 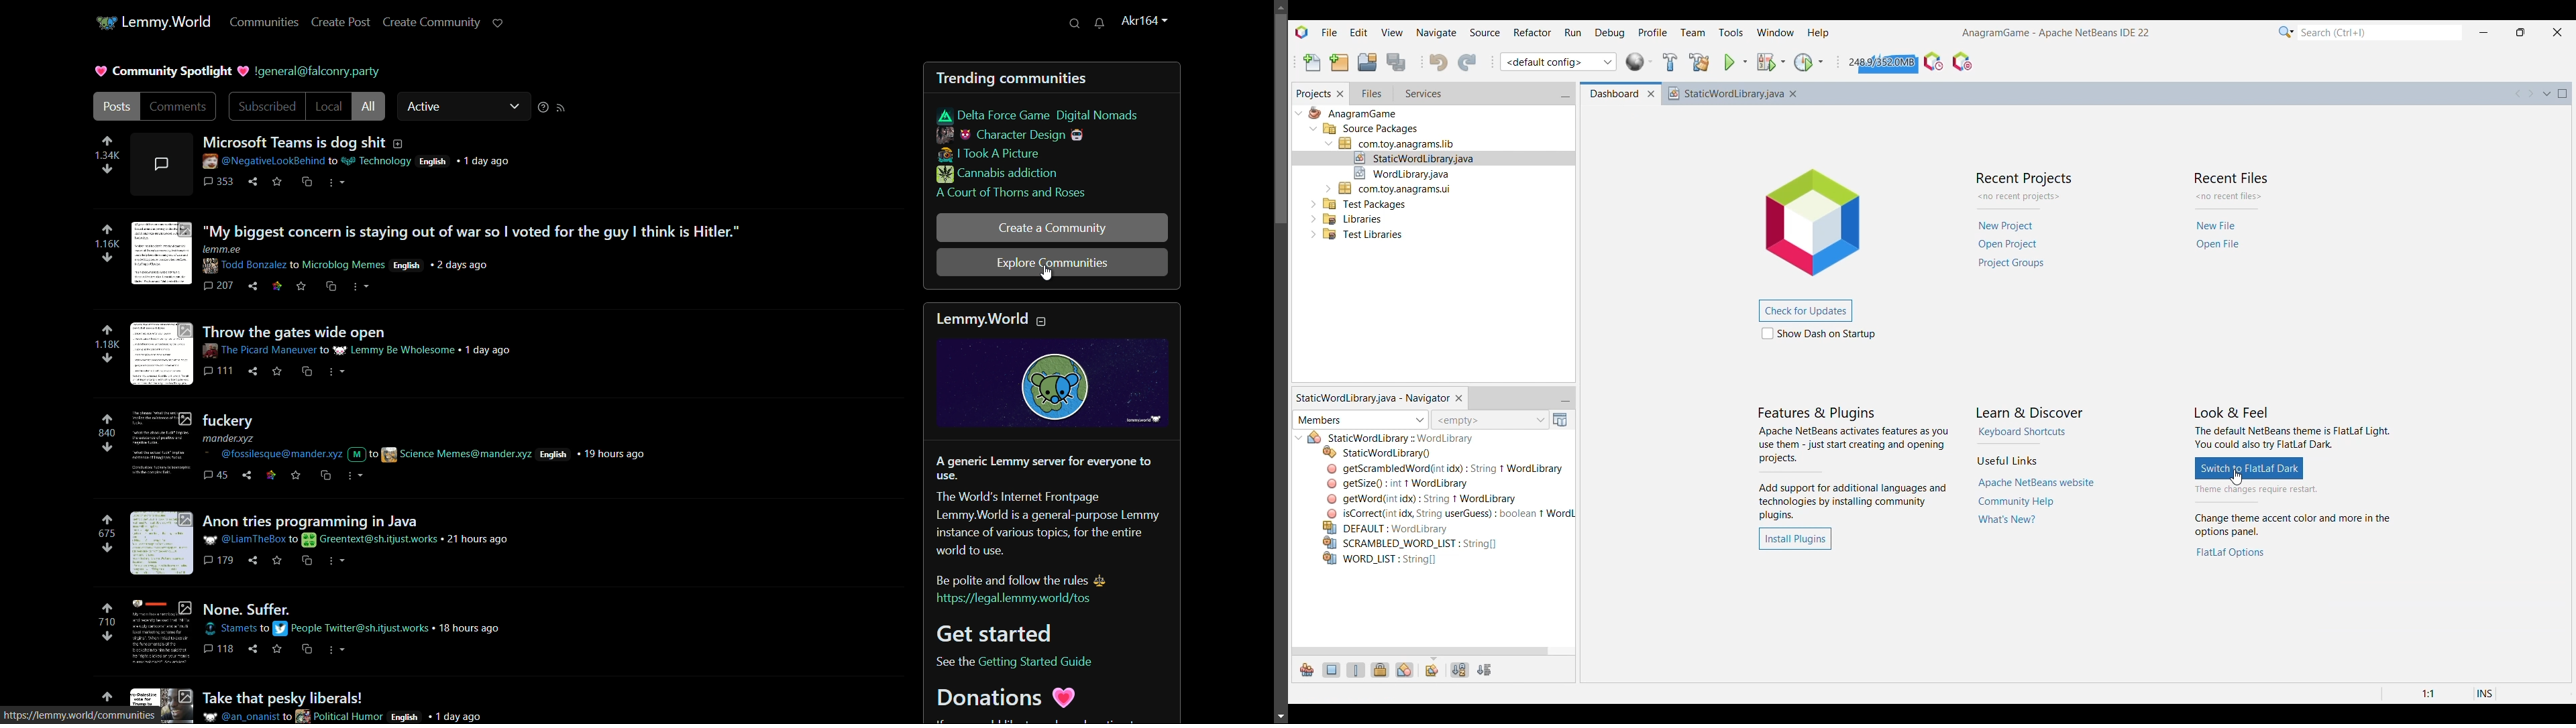 What do you see at coordinates (1436, 32) in the screenshot?
I see `Navigate menu` at bounding box center [1436, 32].